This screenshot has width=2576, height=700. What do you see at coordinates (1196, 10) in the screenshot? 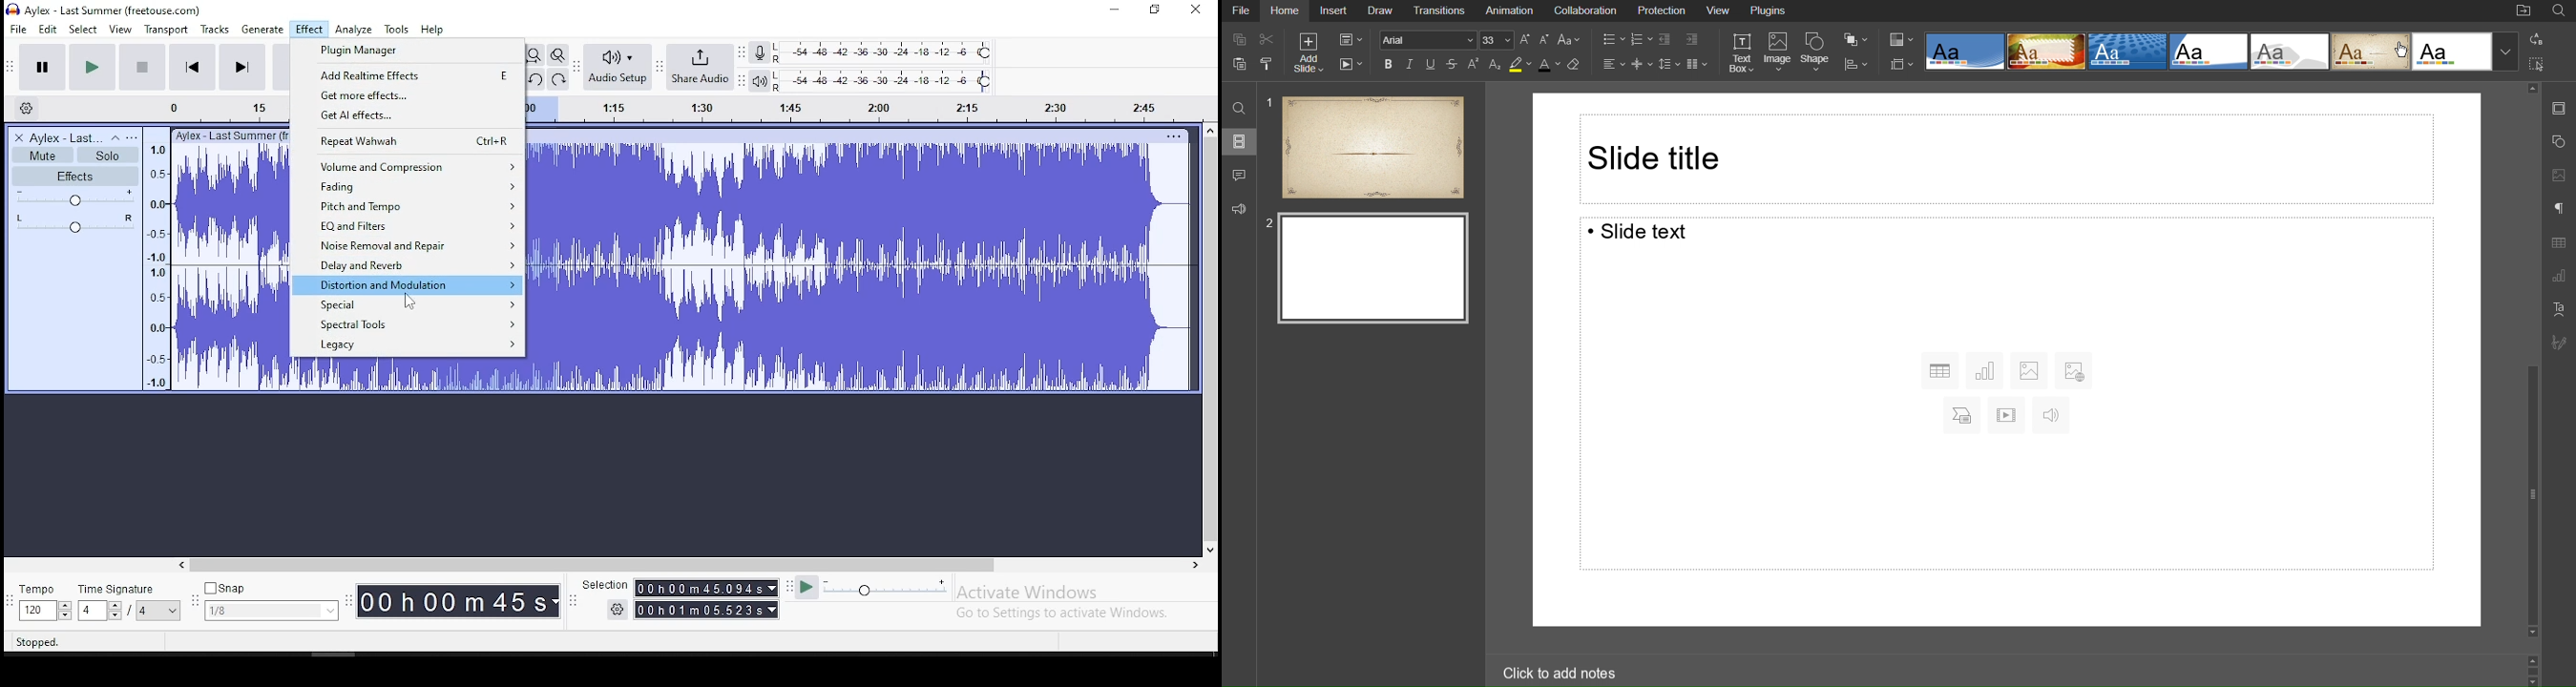
I see `close window` at bounding box center [1196, 10].